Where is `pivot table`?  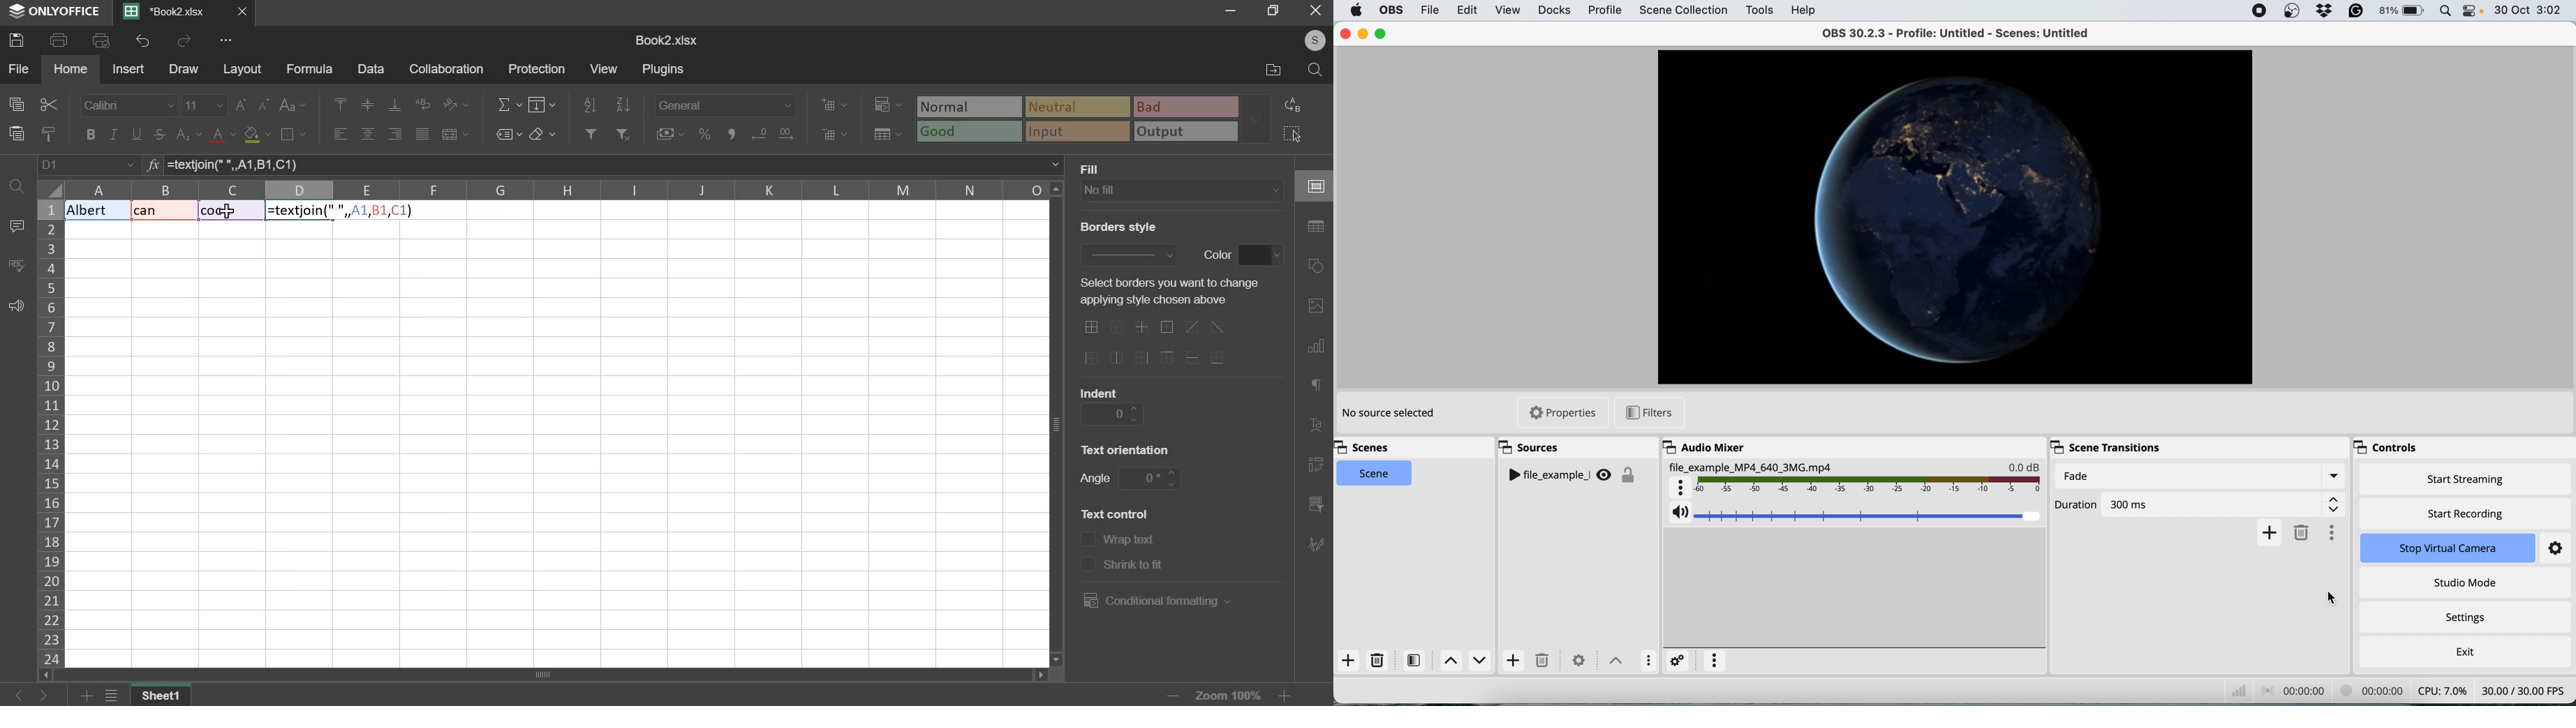 pivot table is located at coordinates (1316, 466).